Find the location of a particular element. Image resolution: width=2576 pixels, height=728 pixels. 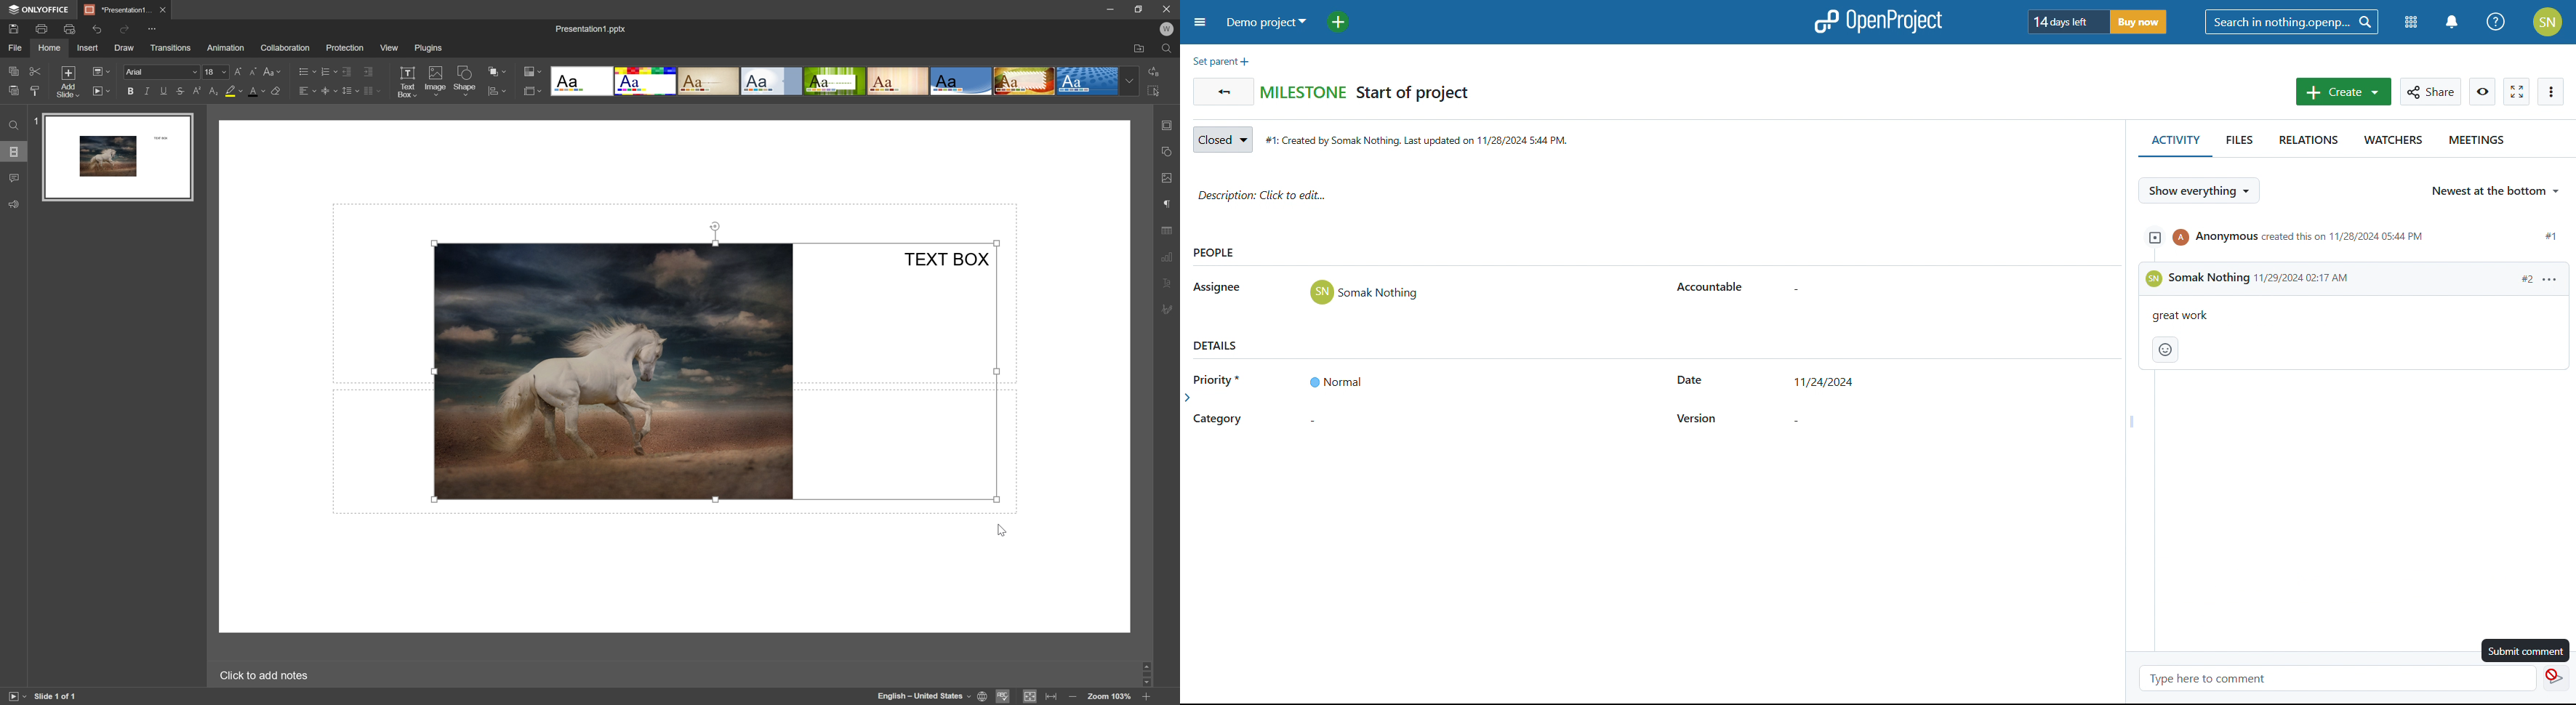

add slide is located at coordinates (67, 81).